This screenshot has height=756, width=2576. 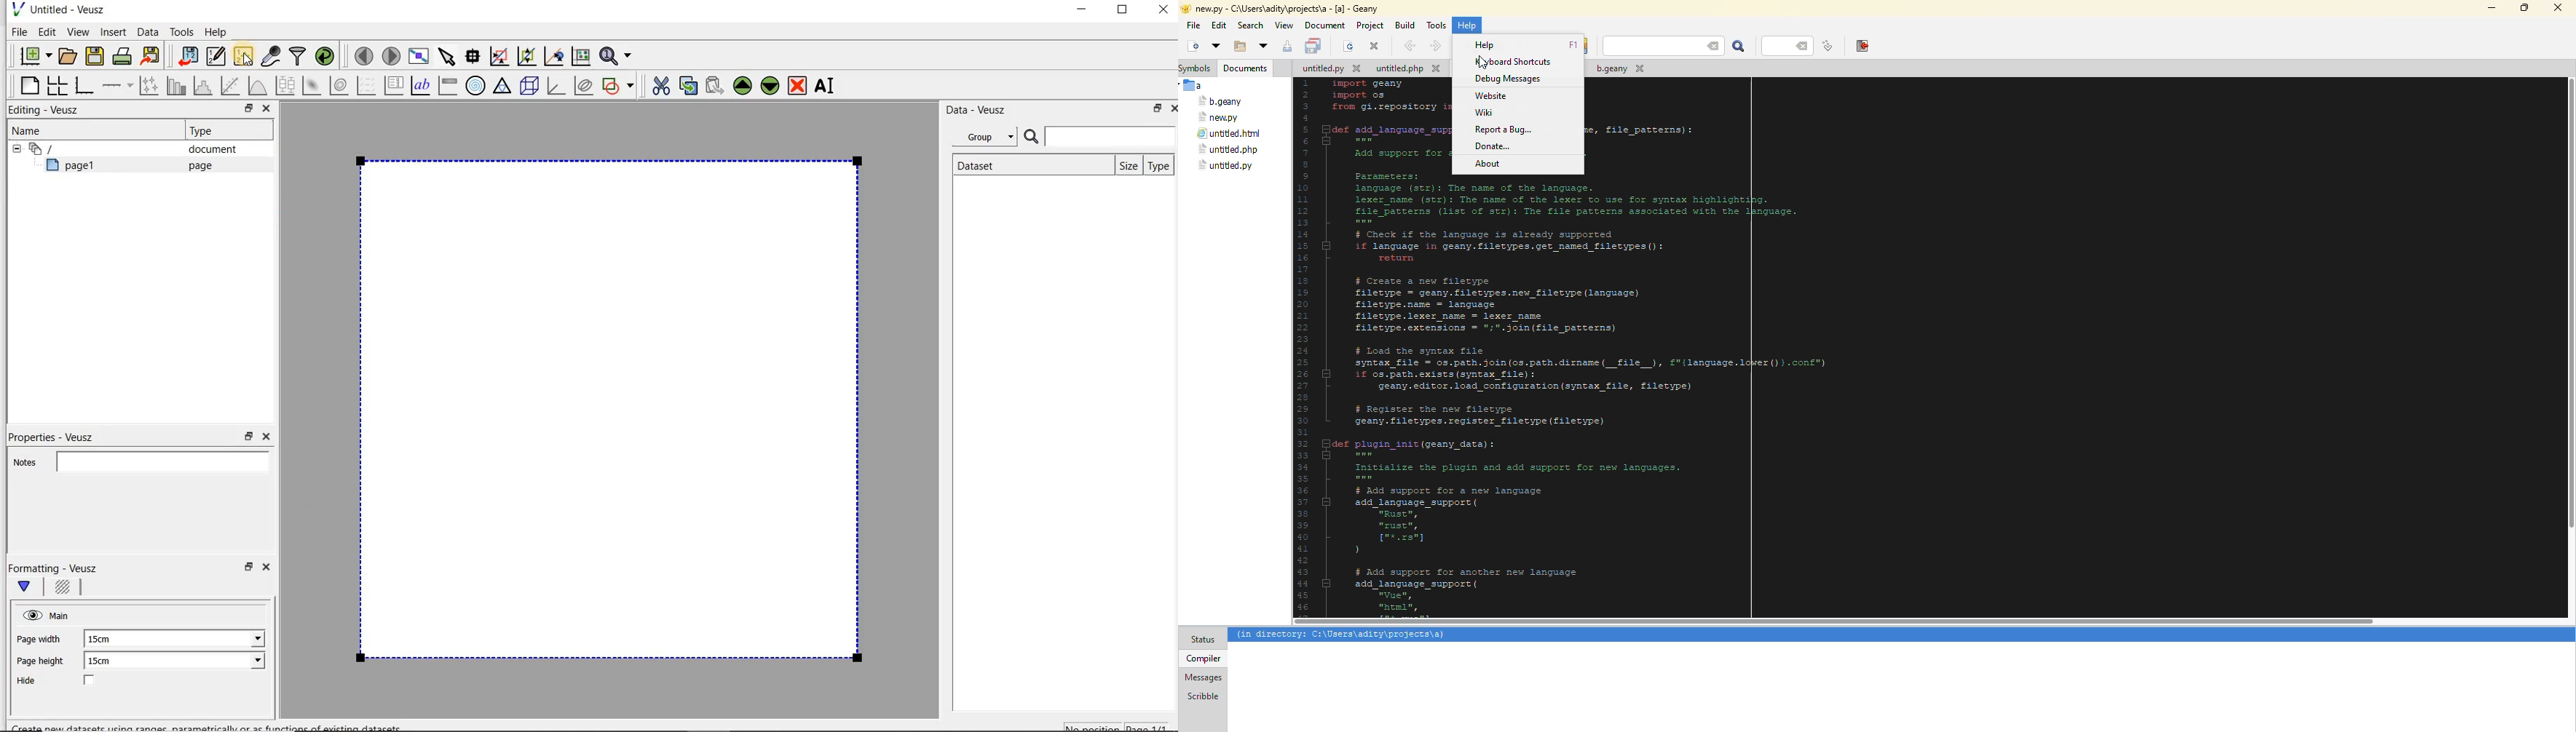 What do you see at coordinates (1652, 397) in the screenshot?
I see `code` at bounding box center [1652, 397].